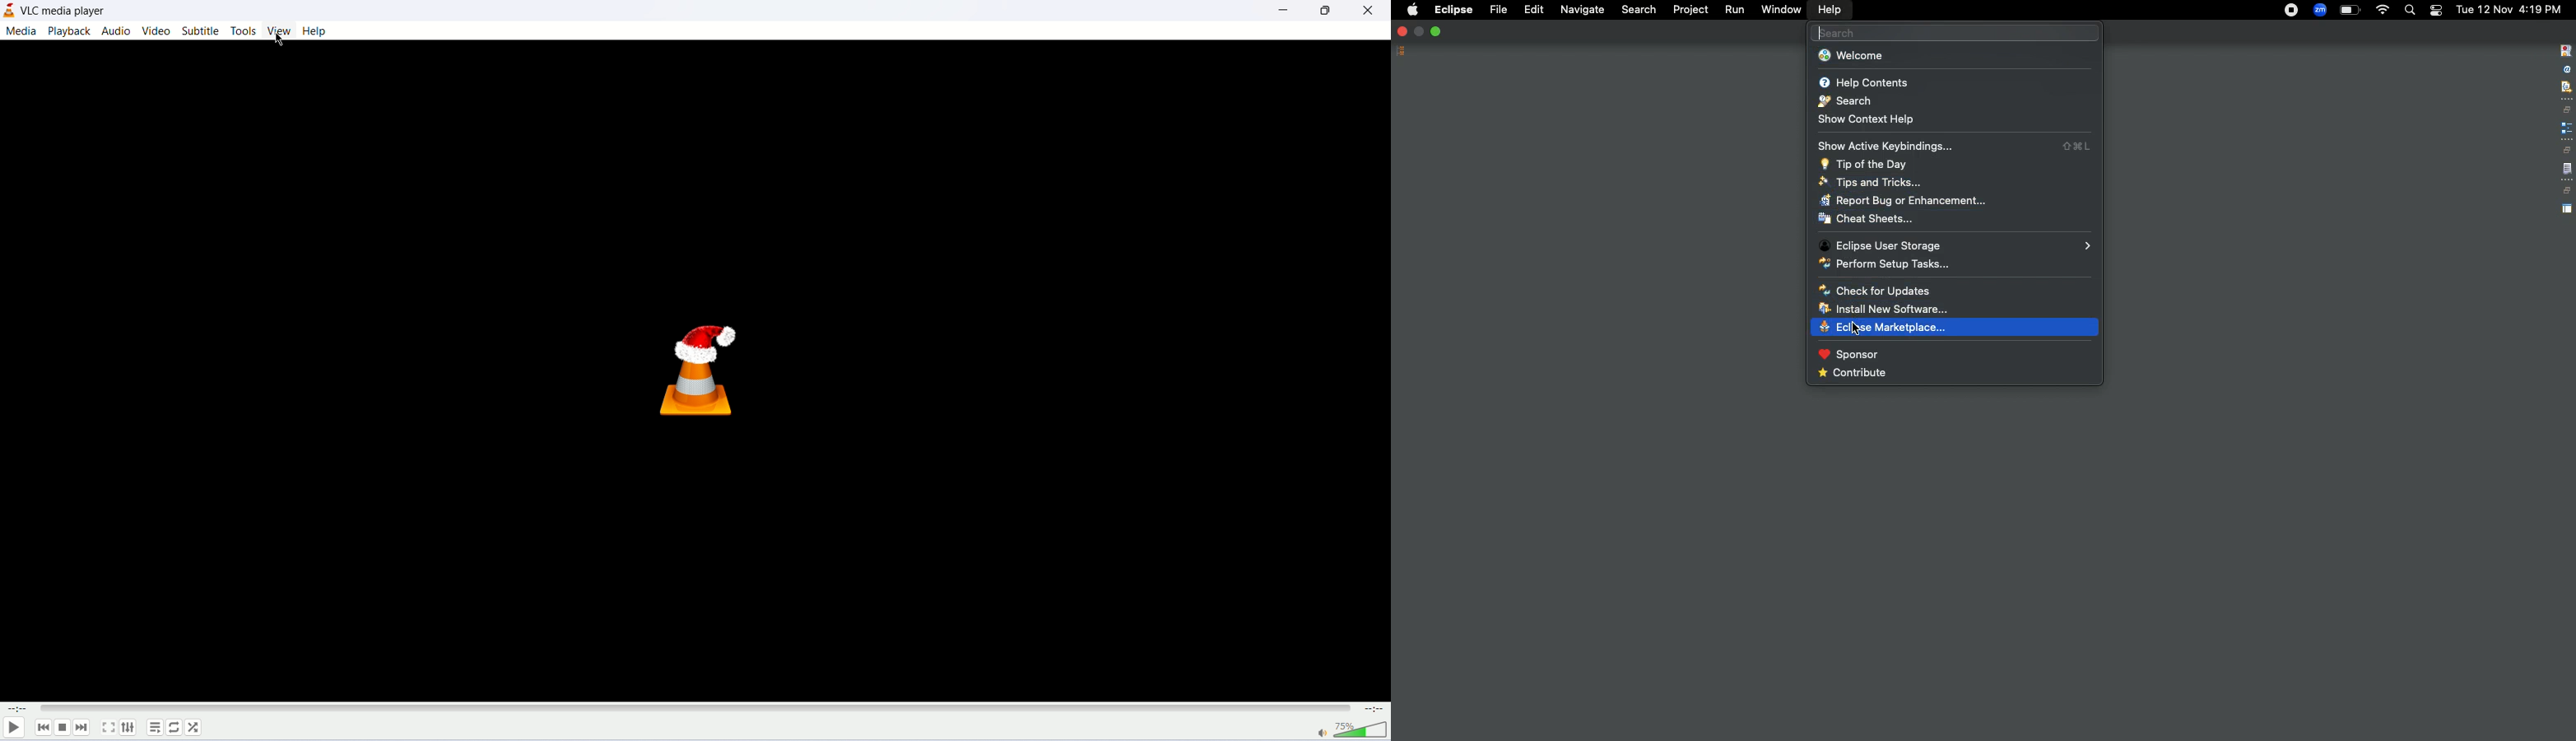 Image resolution: width=2576 pixels, height=756 pixels. I want to click on playlist, so click(154, 729).